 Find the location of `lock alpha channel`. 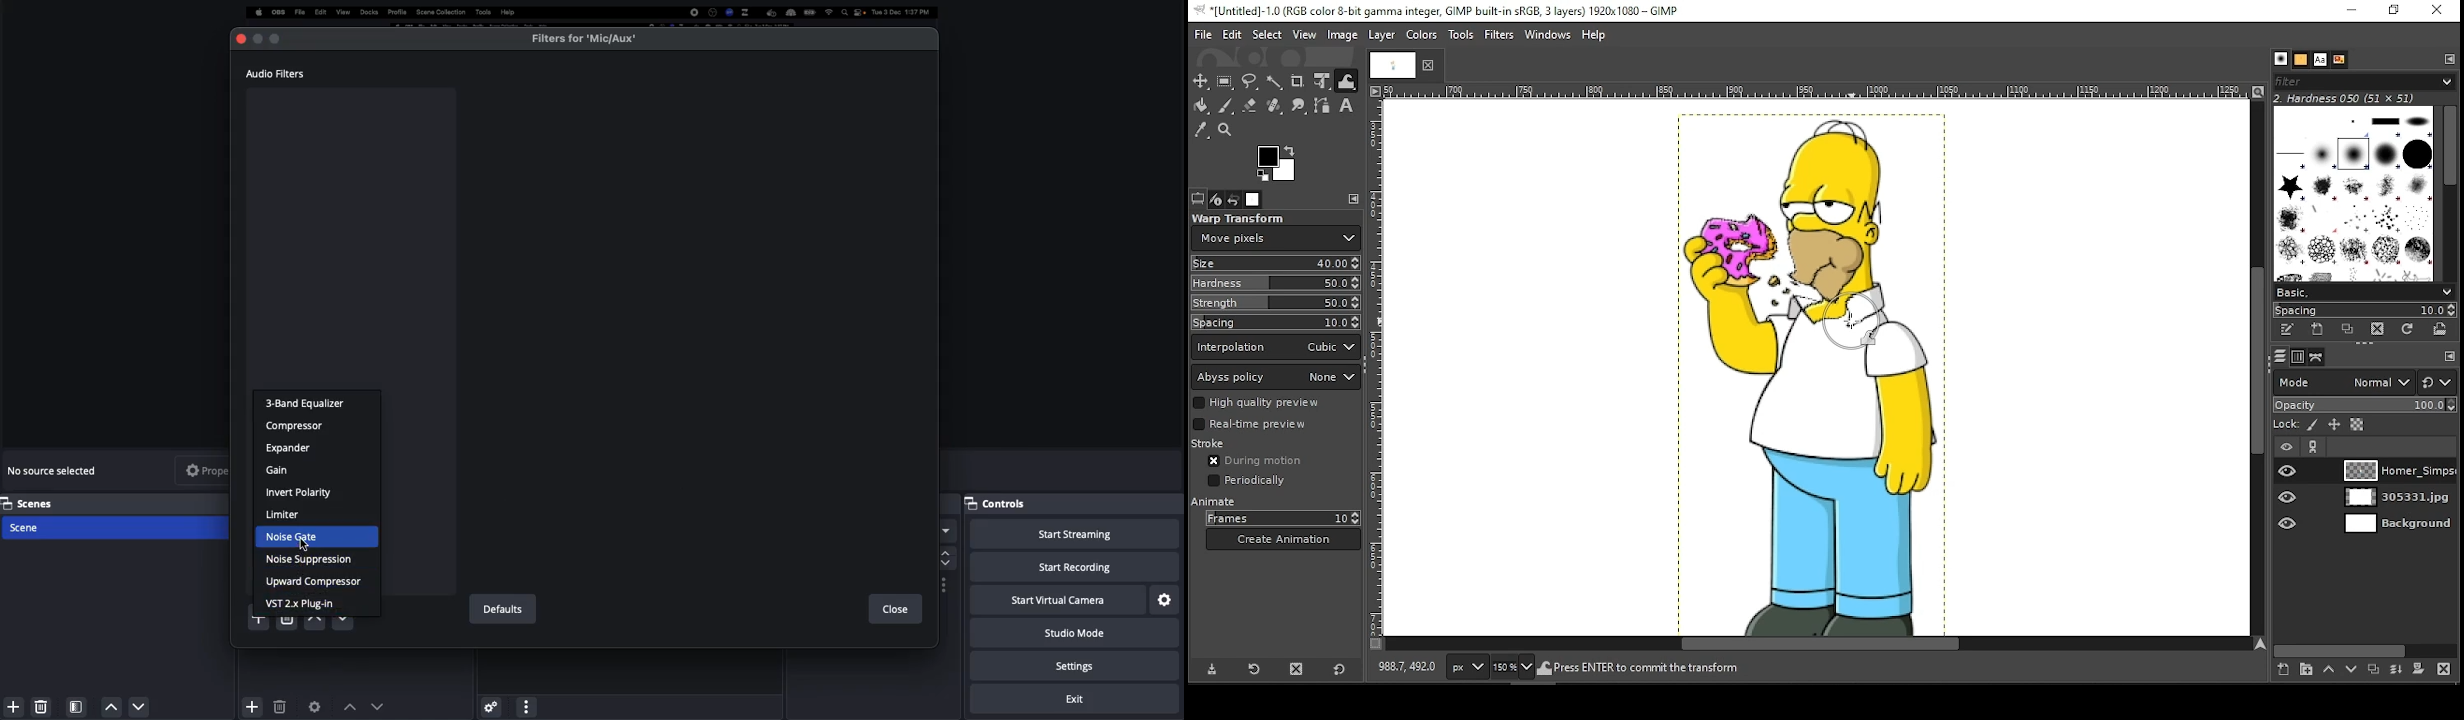

lock alpha channel is located at coordinates (2356, 424).